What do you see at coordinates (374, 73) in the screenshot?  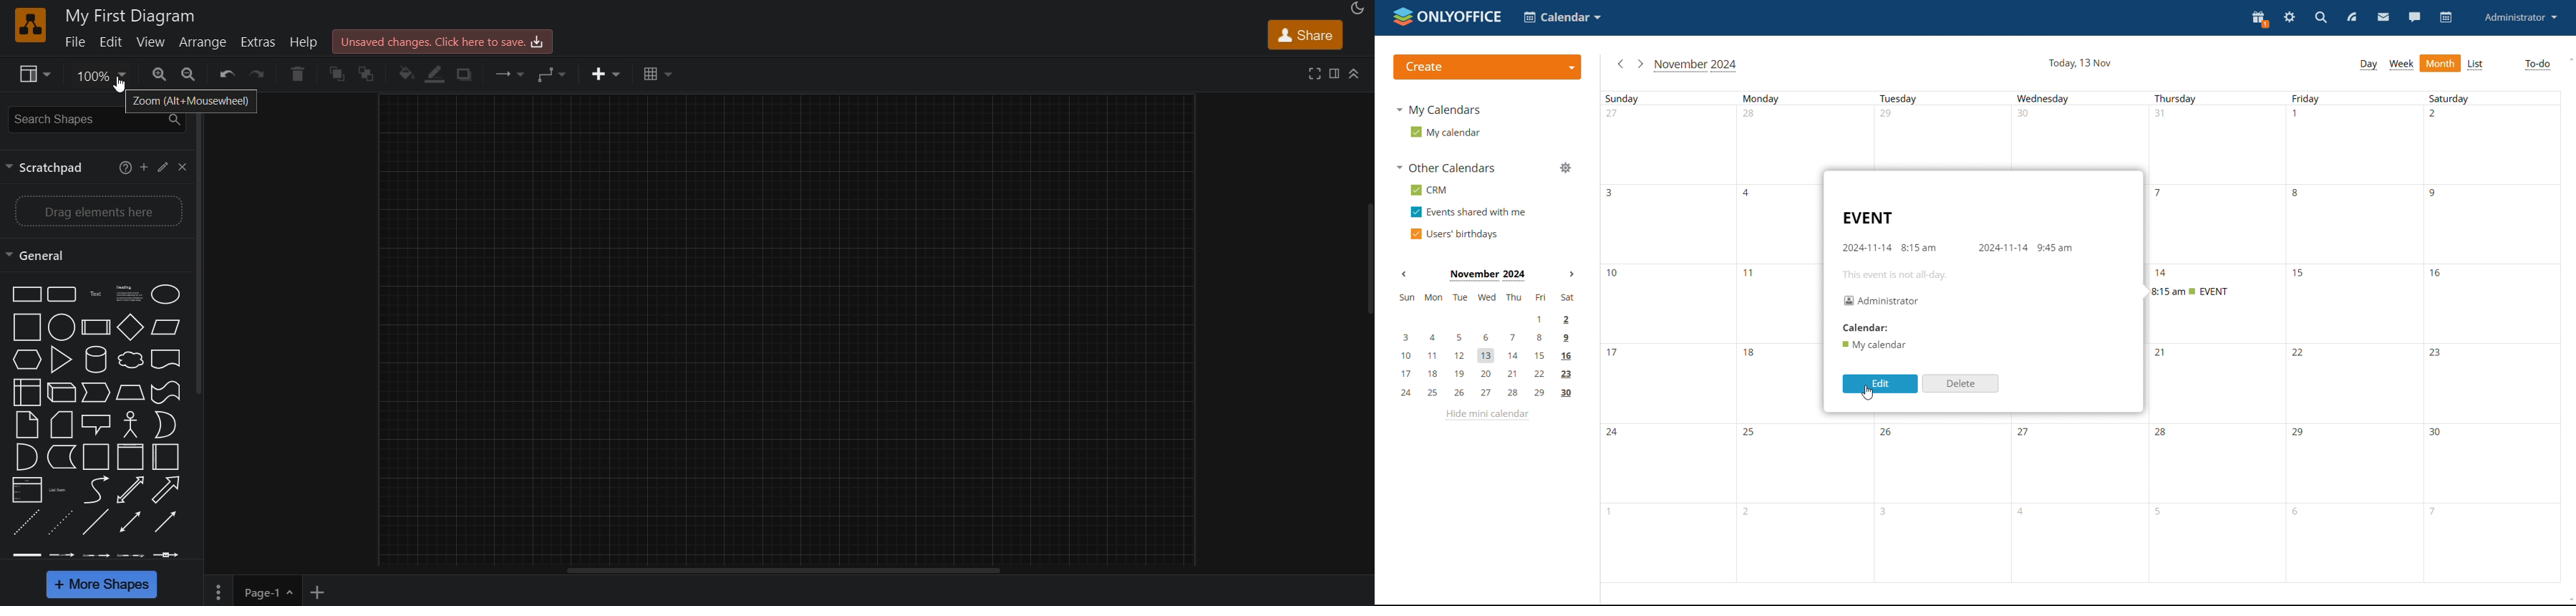 I see `to back` at bounding box center [374, 73].